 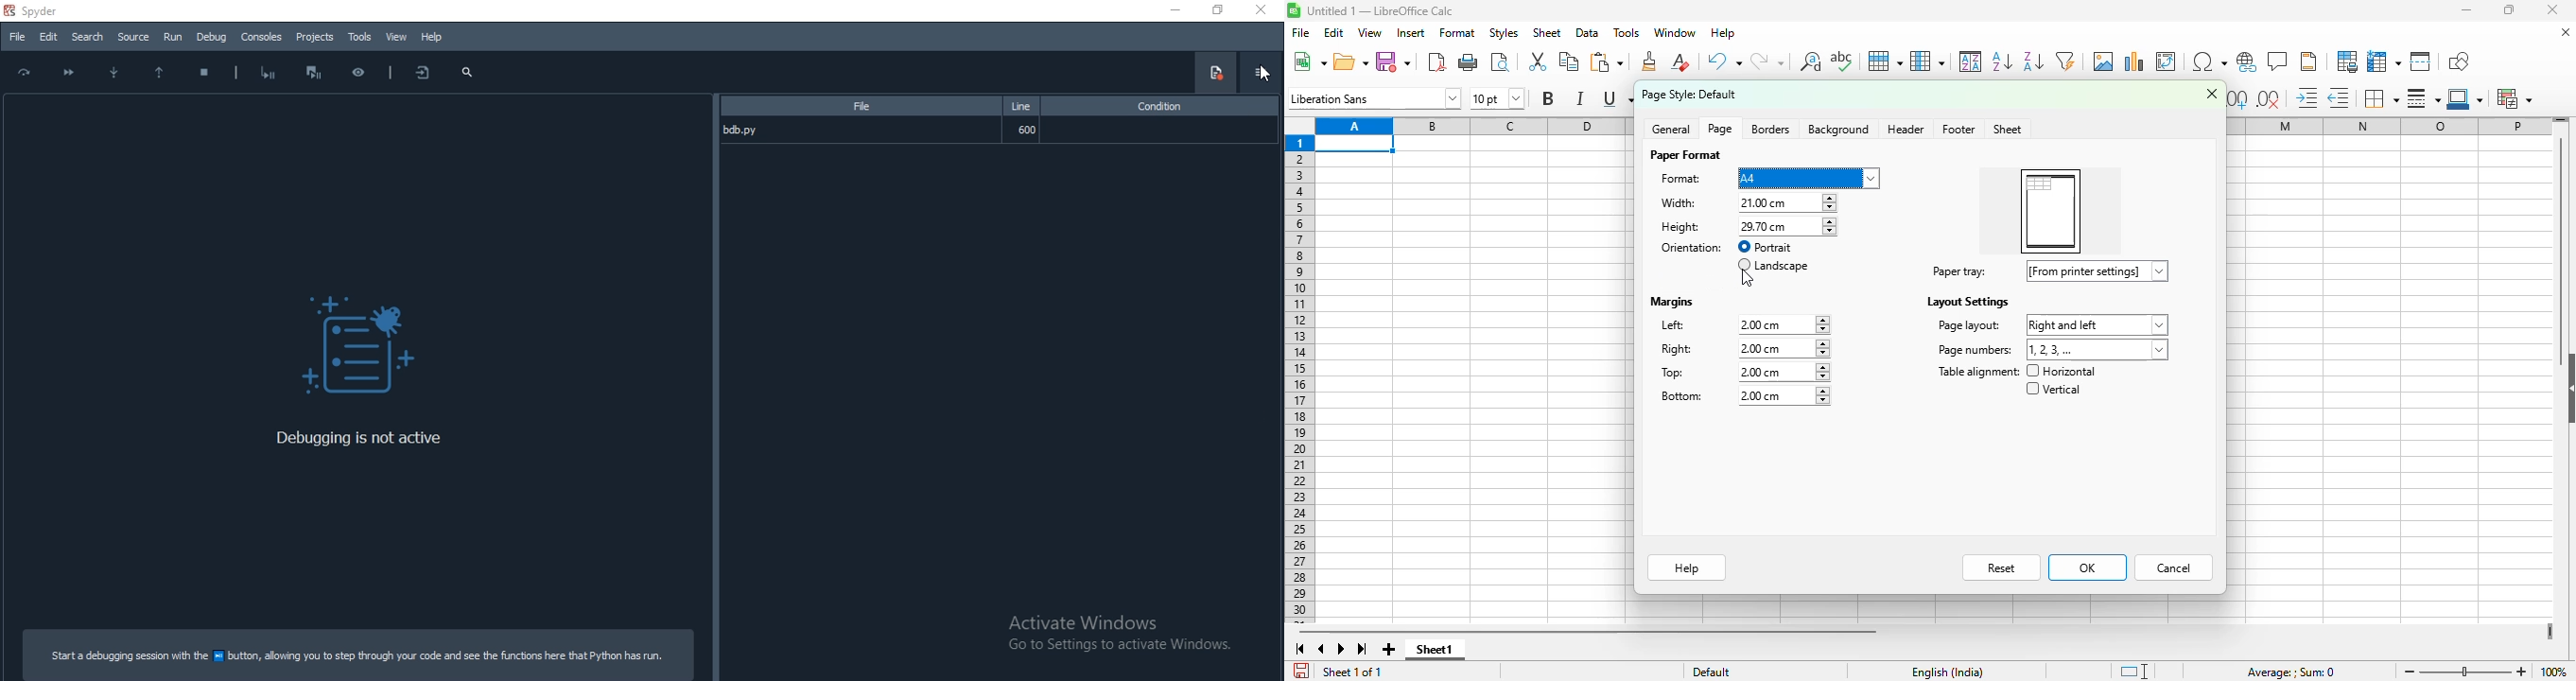 What do you see at coordinates (1690, 95) in the screenshot?
I see `page style default` at bounding box center [1690, 95].